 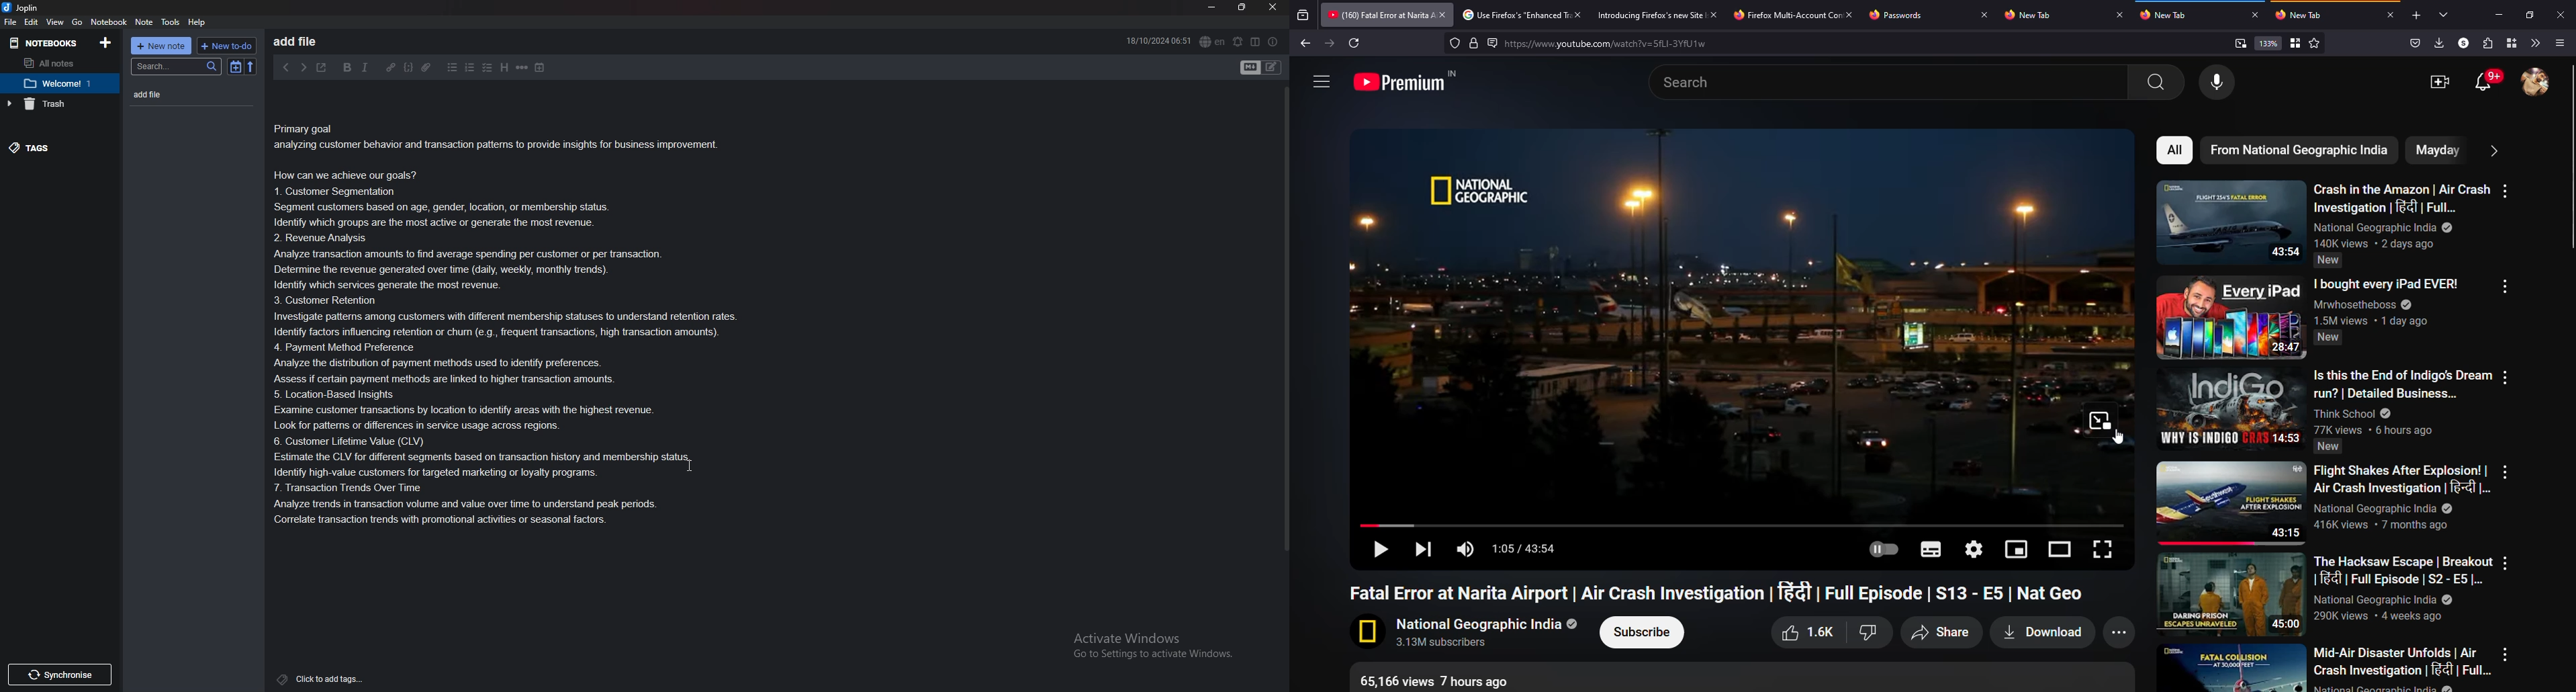 I want to click on Video thumbnail, so click(x=2231, y=667).